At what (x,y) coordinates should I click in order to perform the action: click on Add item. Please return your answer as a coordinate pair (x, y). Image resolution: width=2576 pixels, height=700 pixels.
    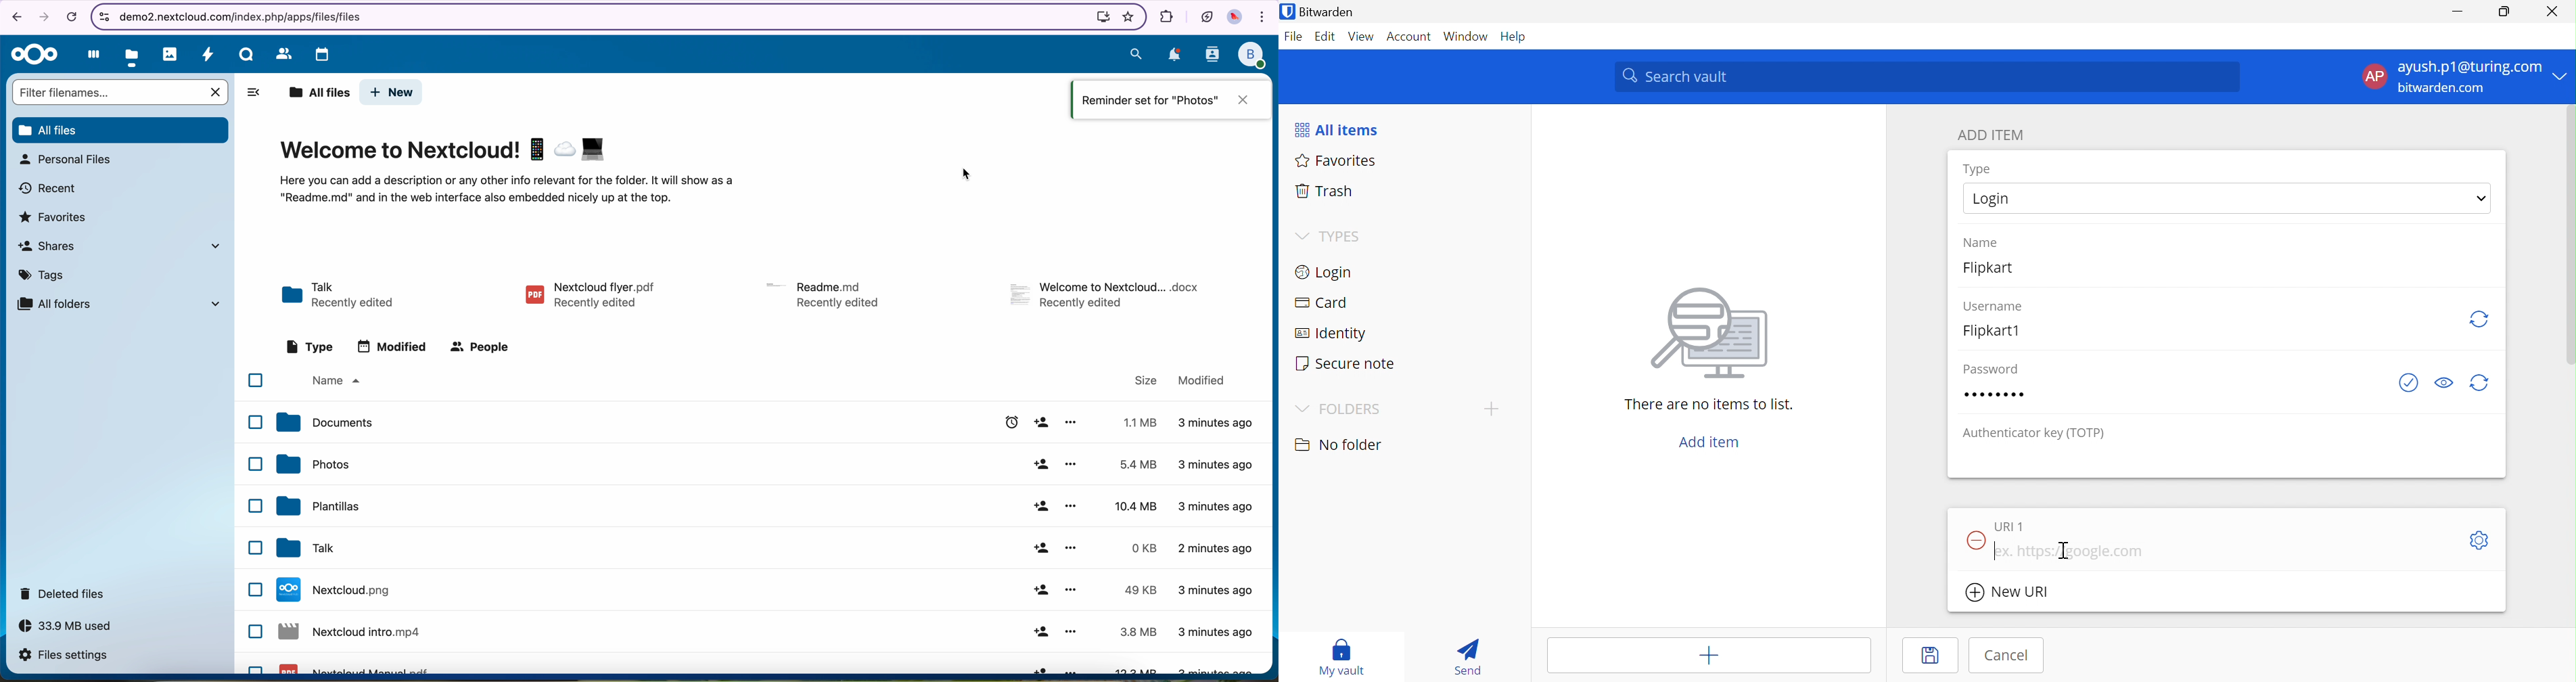
    Looking at the image, I should click on (1709, 656).